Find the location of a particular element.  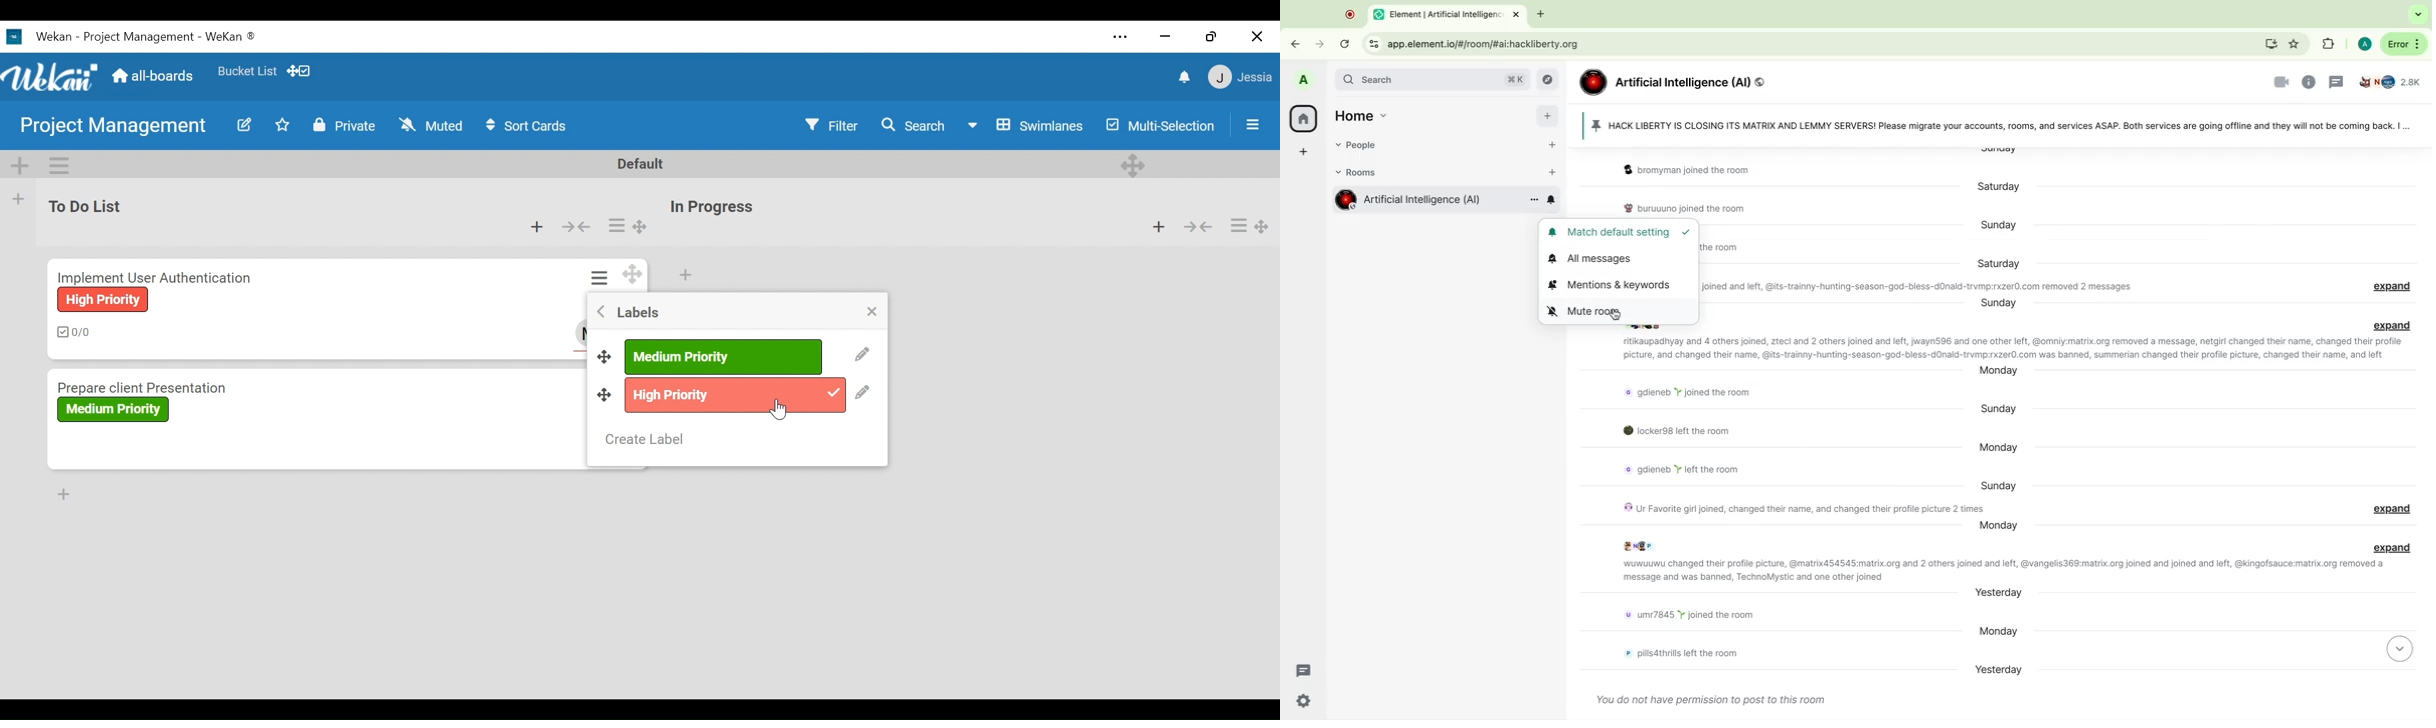

Refresh is located at coordinates (1344, 43).